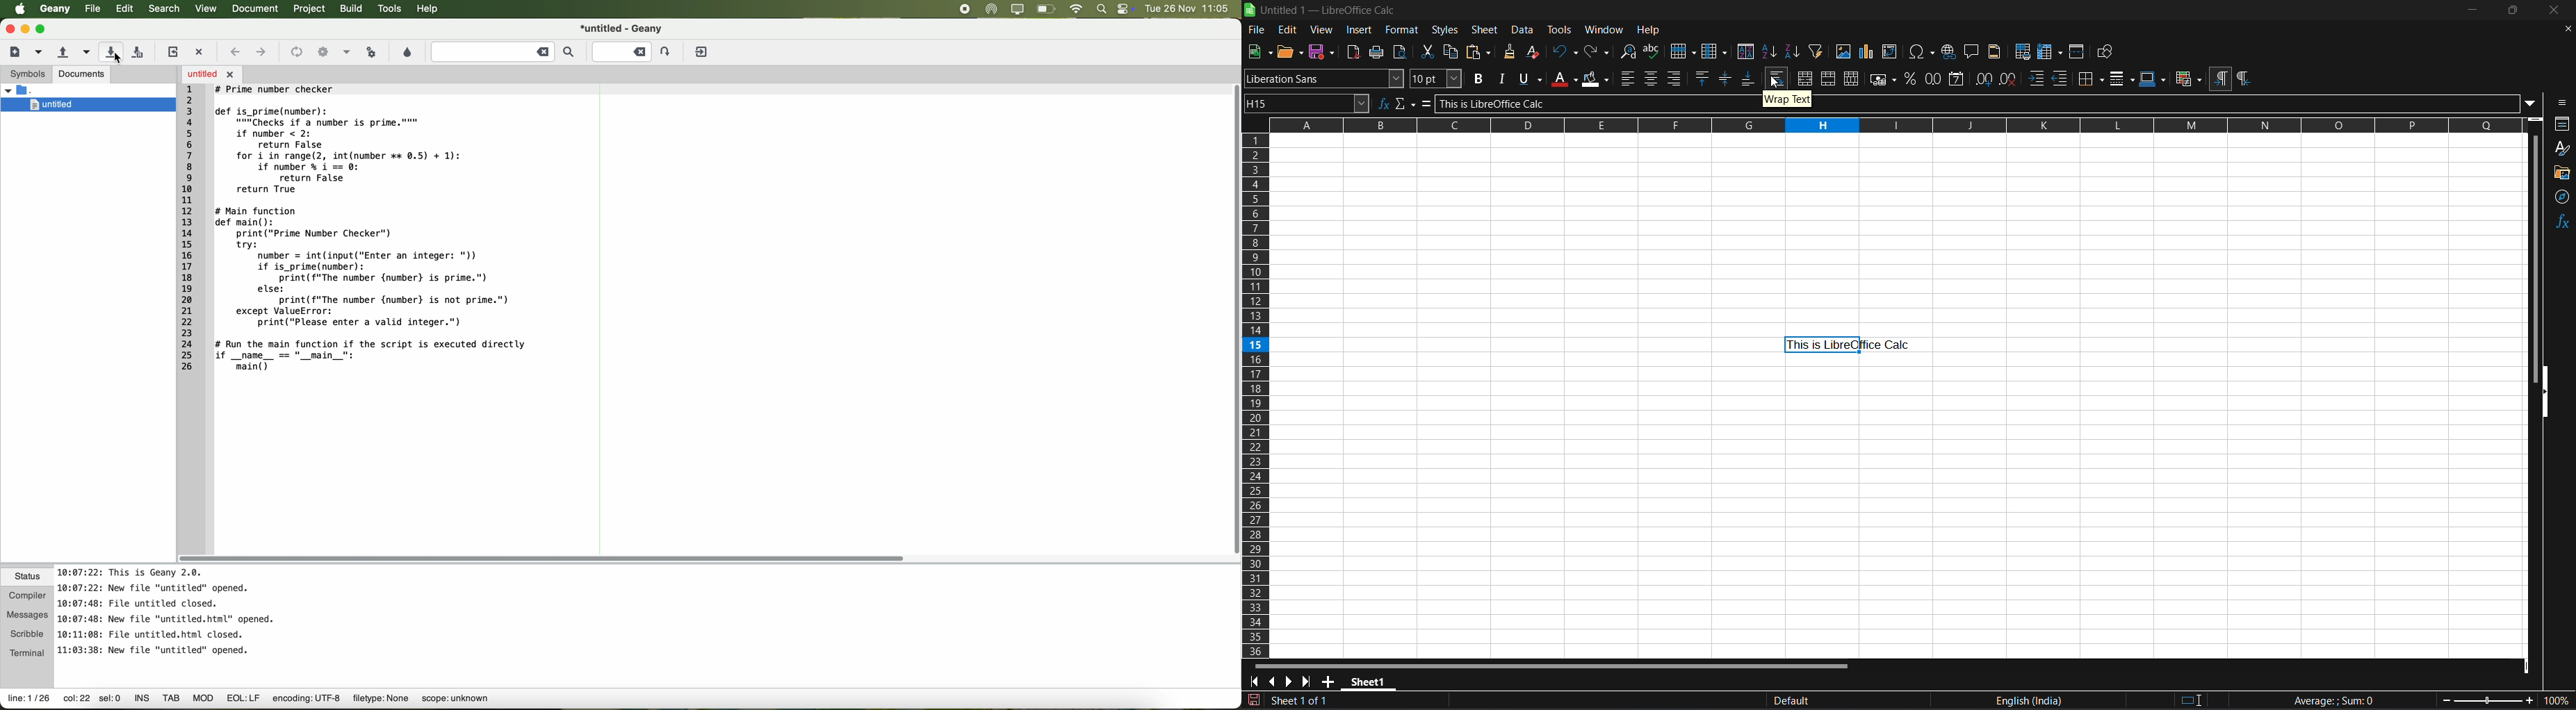  Describe the element at coordinates (633, 51) in the screenshot. I see `Jump to the entered line number` at that location.